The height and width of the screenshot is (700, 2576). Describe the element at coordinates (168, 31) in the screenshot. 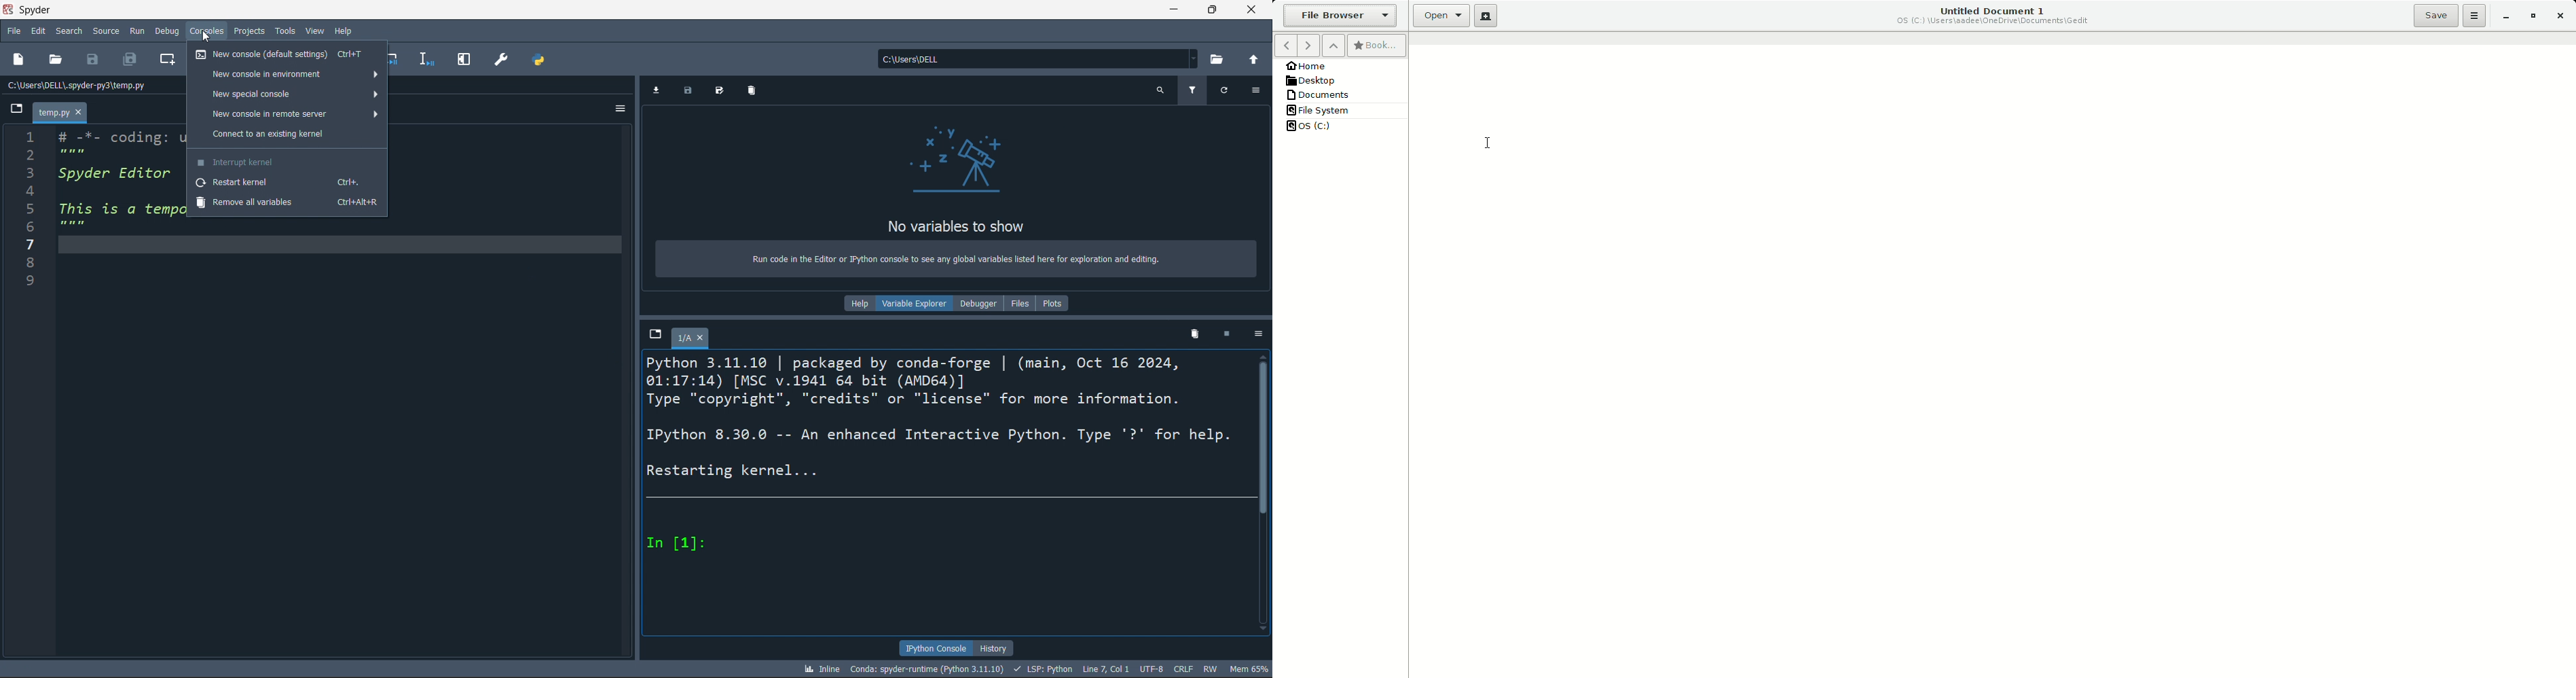

I see `debug` at that location.